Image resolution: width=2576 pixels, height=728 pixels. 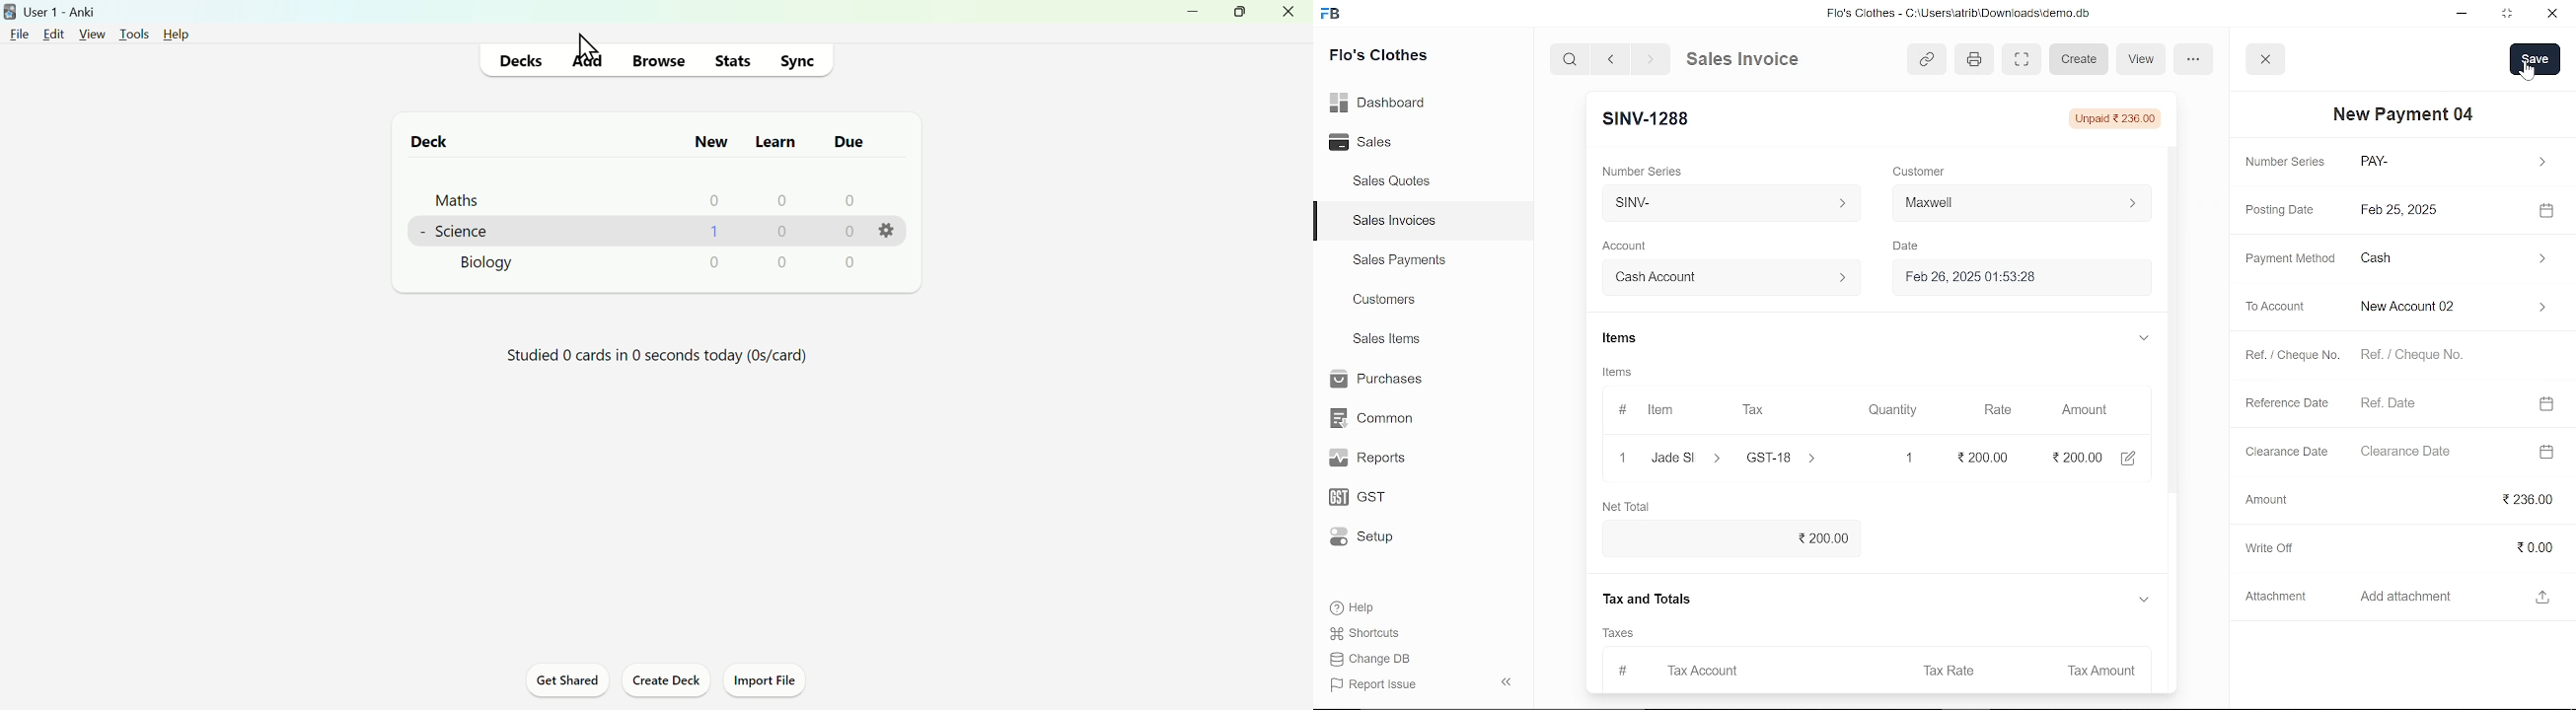 I want to click on Help, so click(x=1365, y=607).